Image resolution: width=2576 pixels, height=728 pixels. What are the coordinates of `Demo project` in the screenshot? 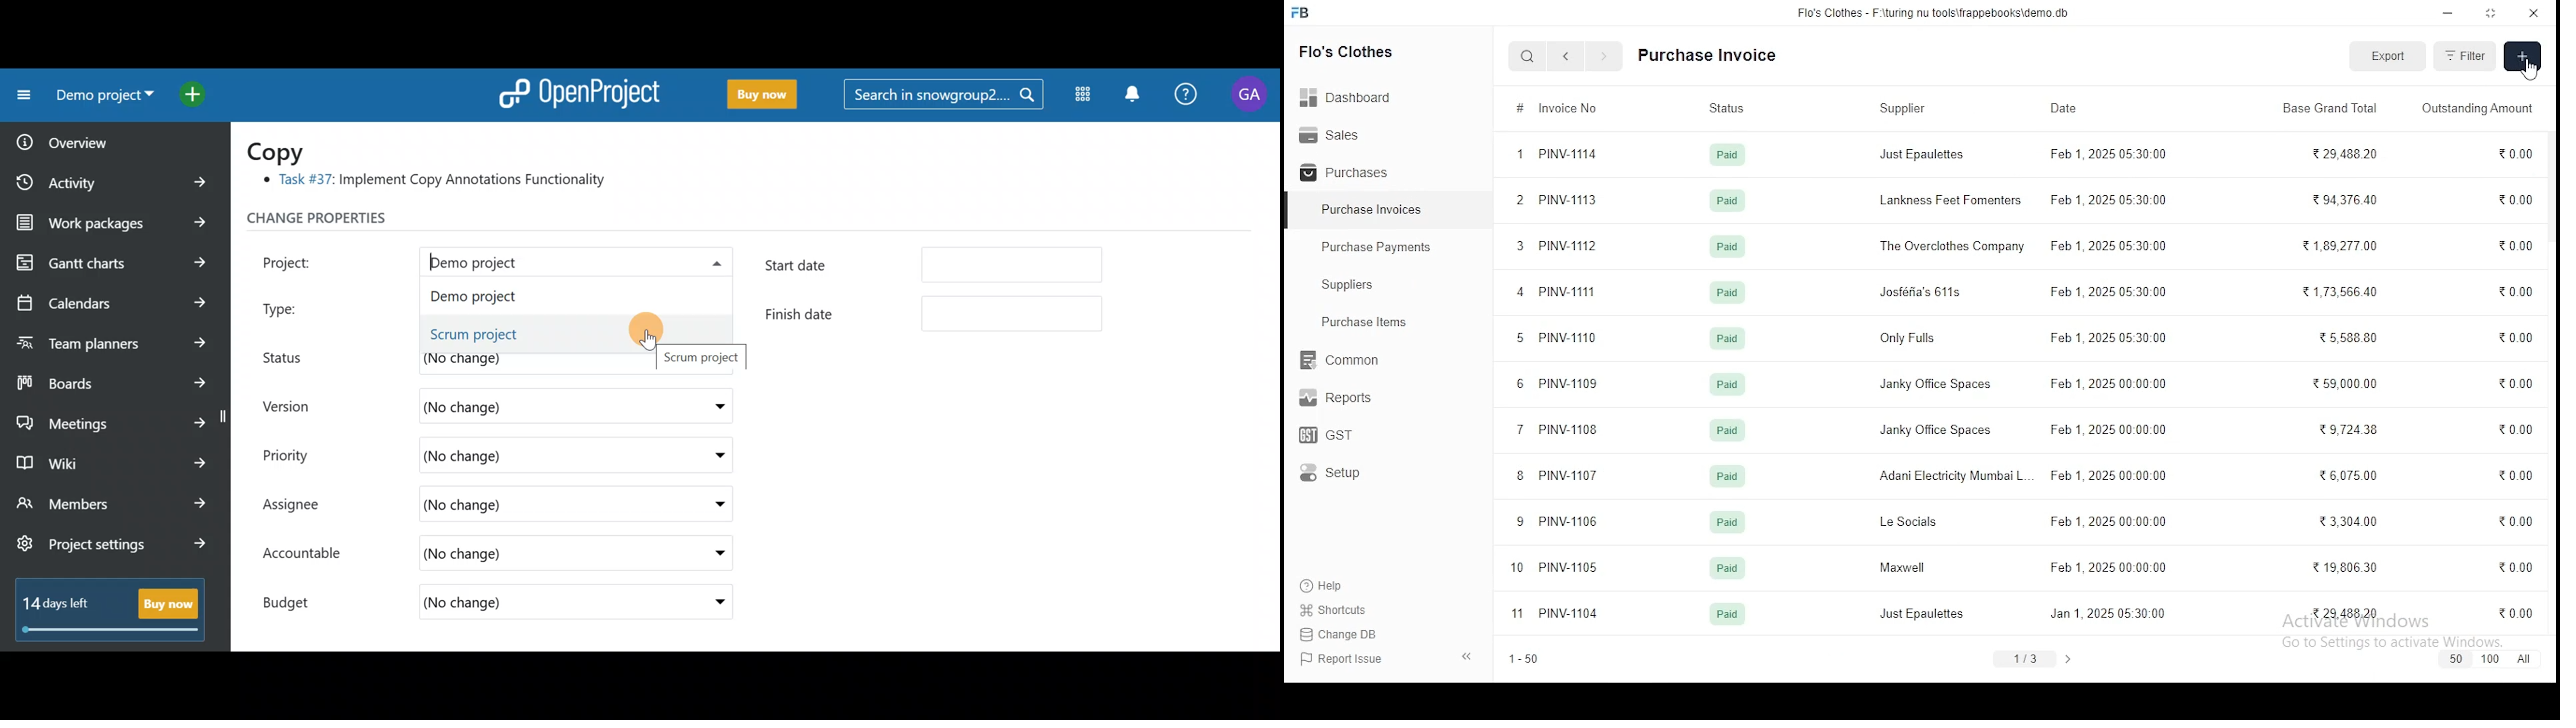 It's located at (100, 98).